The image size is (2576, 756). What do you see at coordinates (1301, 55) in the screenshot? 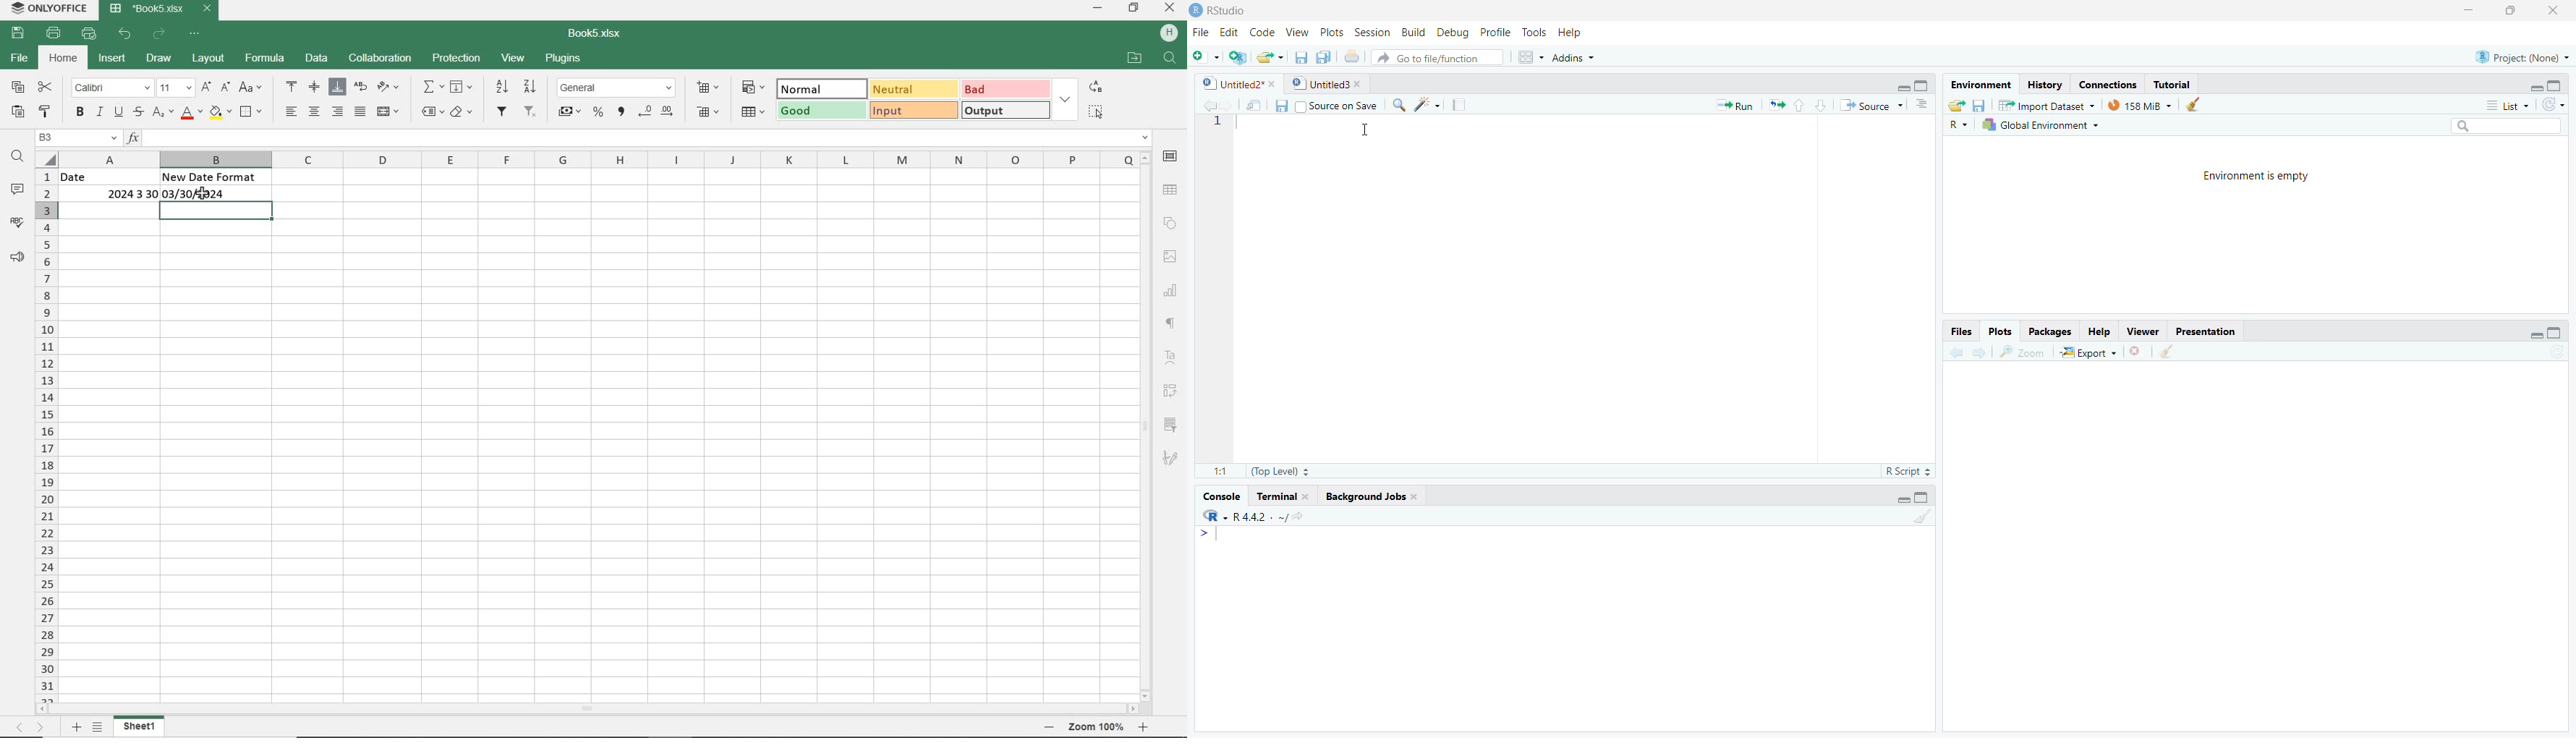
I see `save current file` at bounding box center [1301, 55].